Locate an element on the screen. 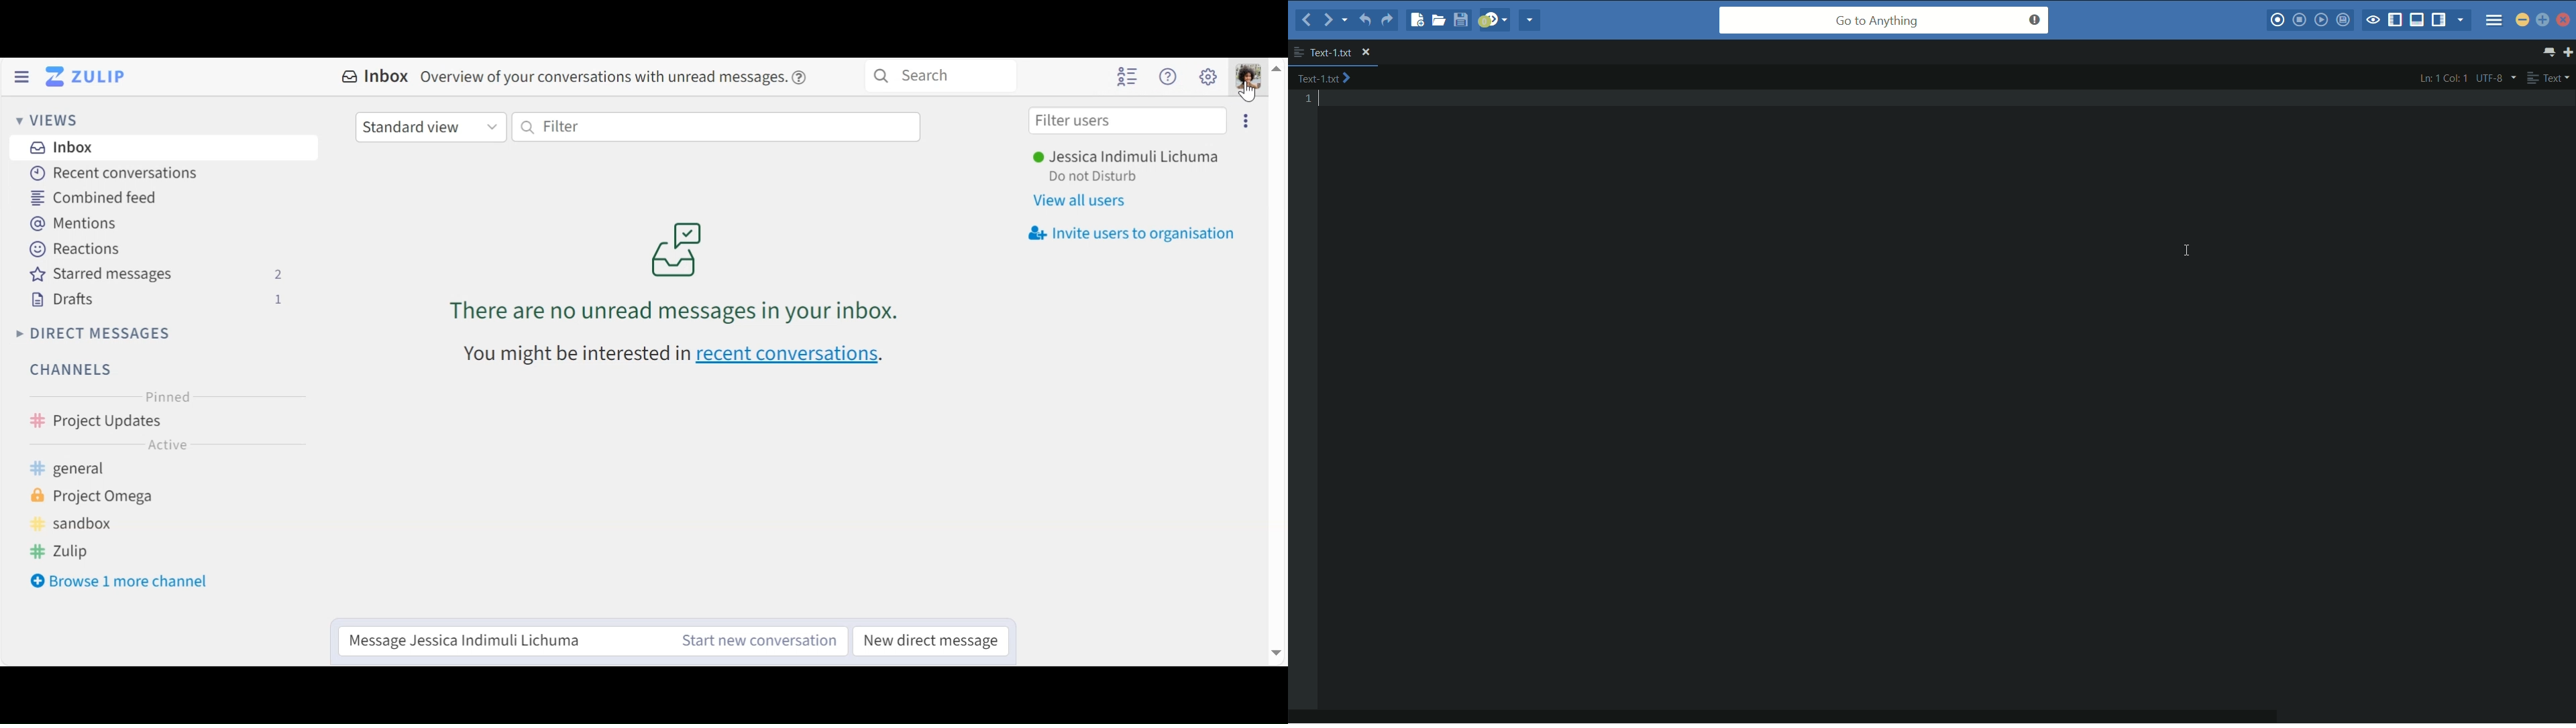 The width and height of the screenshot is (2576, 728). show all tabs is located at coordinates (2547, 51).